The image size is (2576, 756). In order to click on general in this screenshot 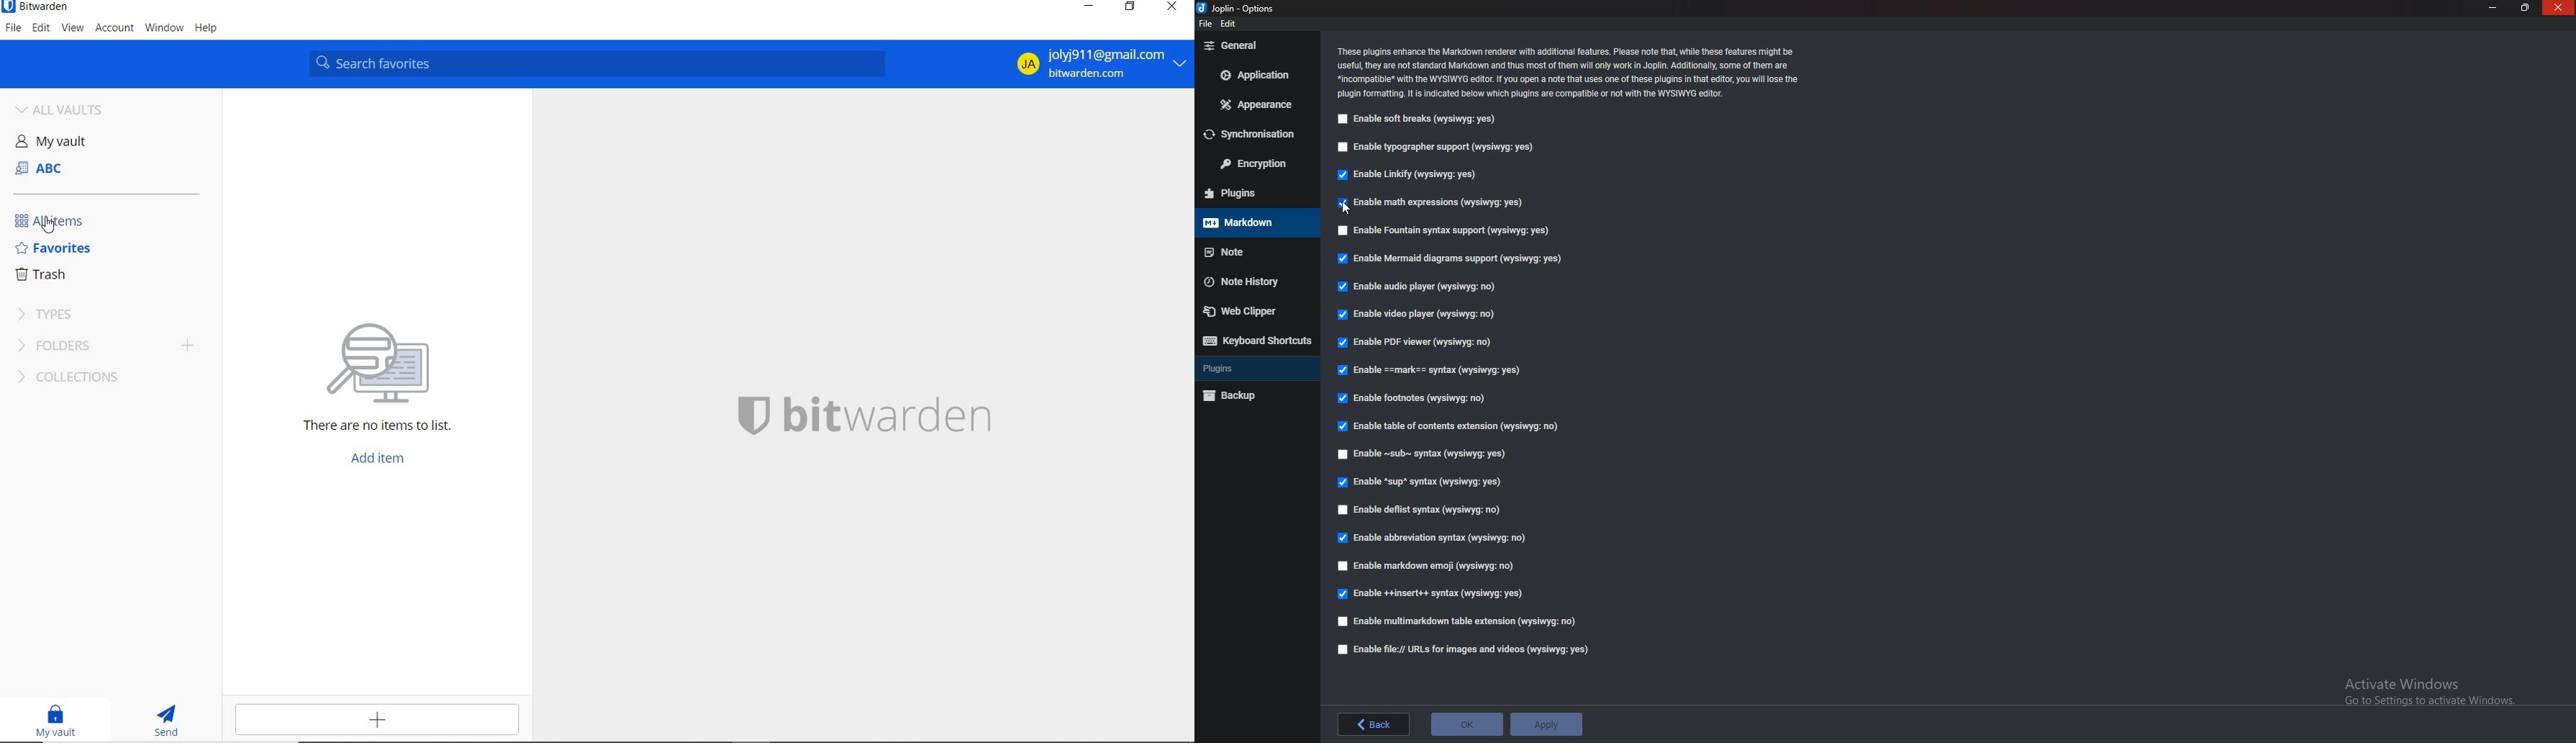, I will do `click(1253, 46)`.